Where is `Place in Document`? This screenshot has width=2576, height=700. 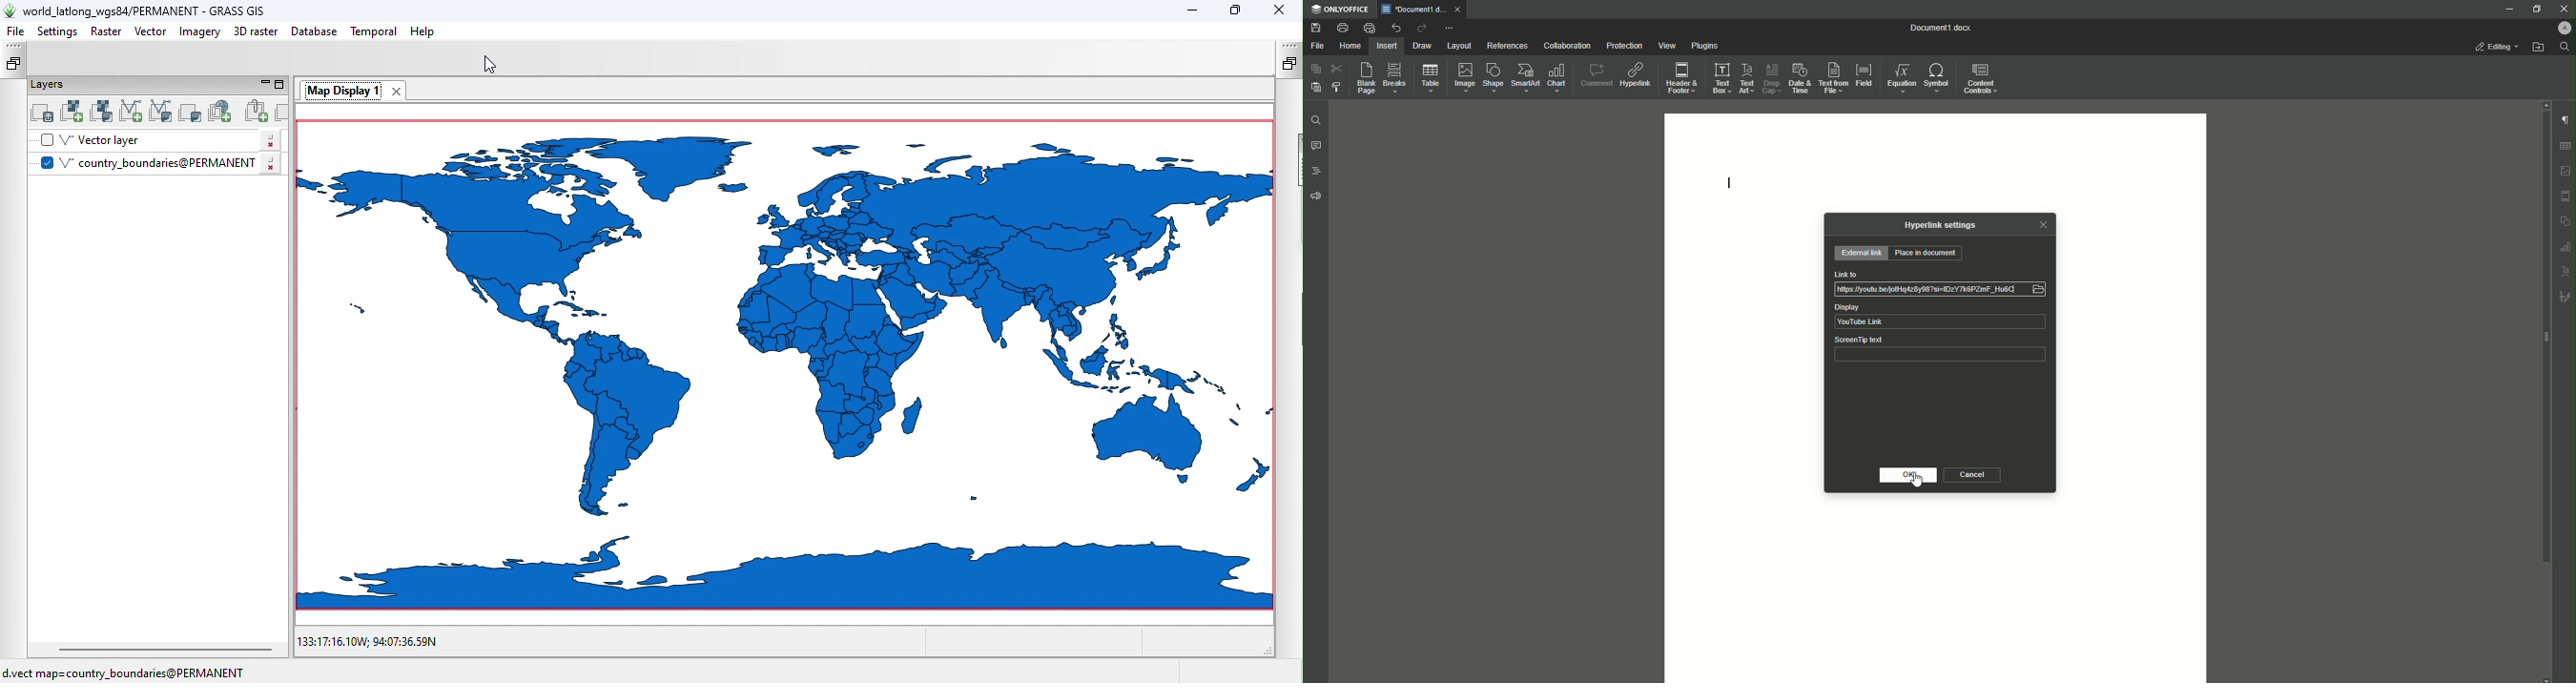 Place in Document is located at coordinates (1931, 254).